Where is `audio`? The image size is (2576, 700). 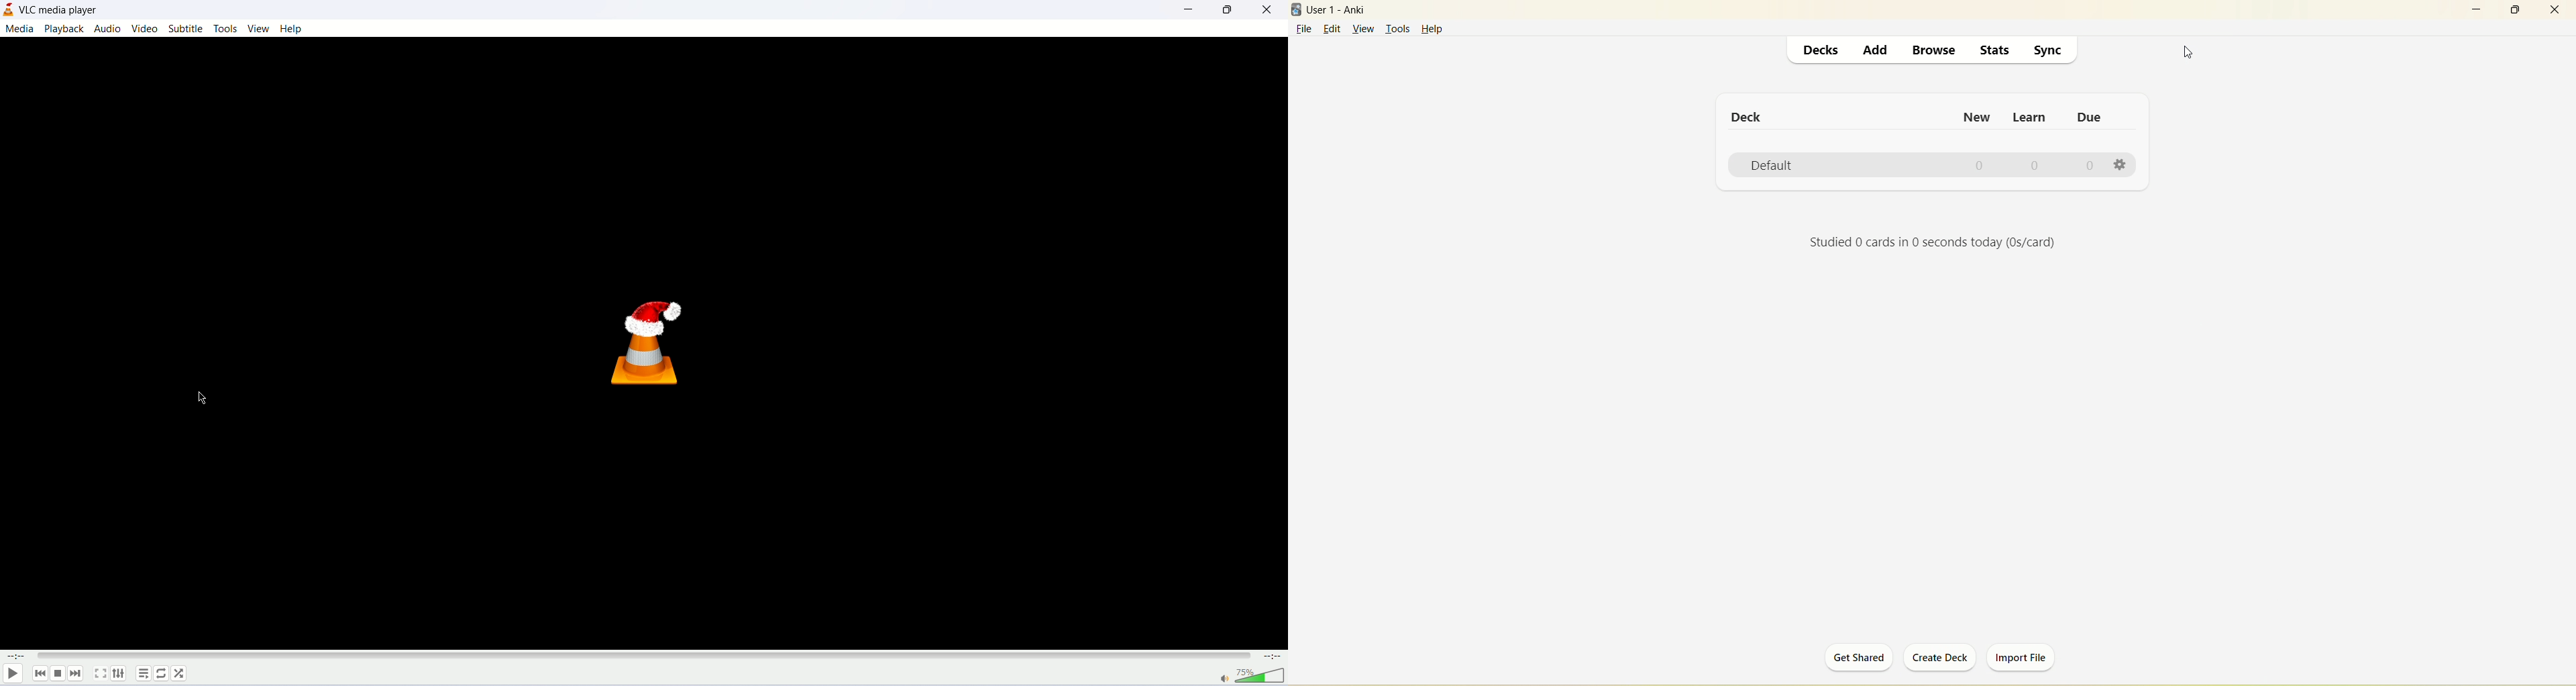
audio is located at coordinates (107, 28).